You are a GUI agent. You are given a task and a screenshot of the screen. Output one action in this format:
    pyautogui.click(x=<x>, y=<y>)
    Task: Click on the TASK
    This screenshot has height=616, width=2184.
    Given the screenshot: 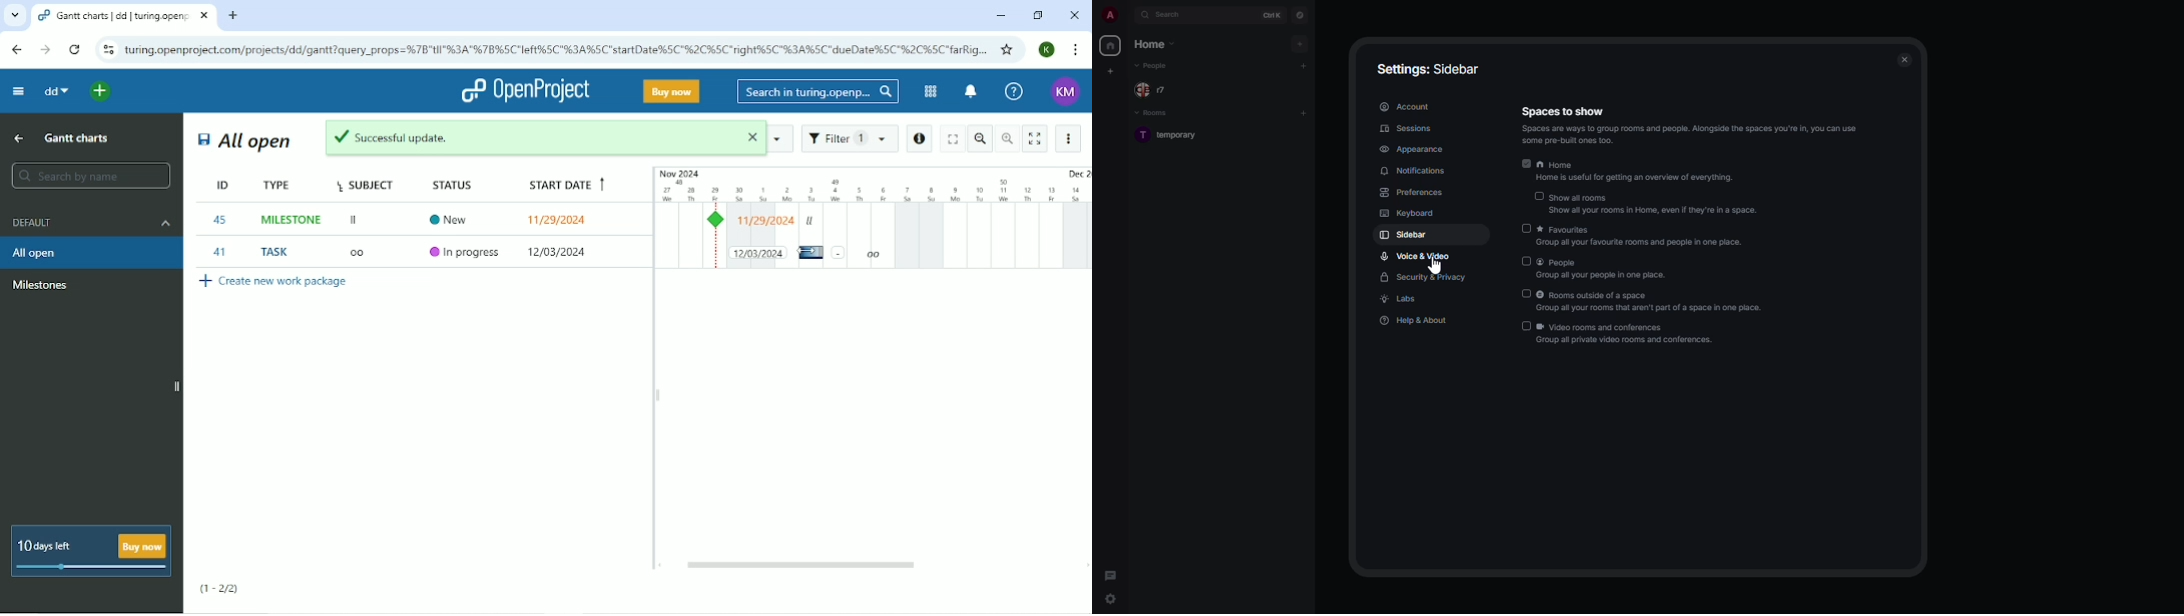 What is the action you would take?
    pyautogui.click(x=278, y=252)
    